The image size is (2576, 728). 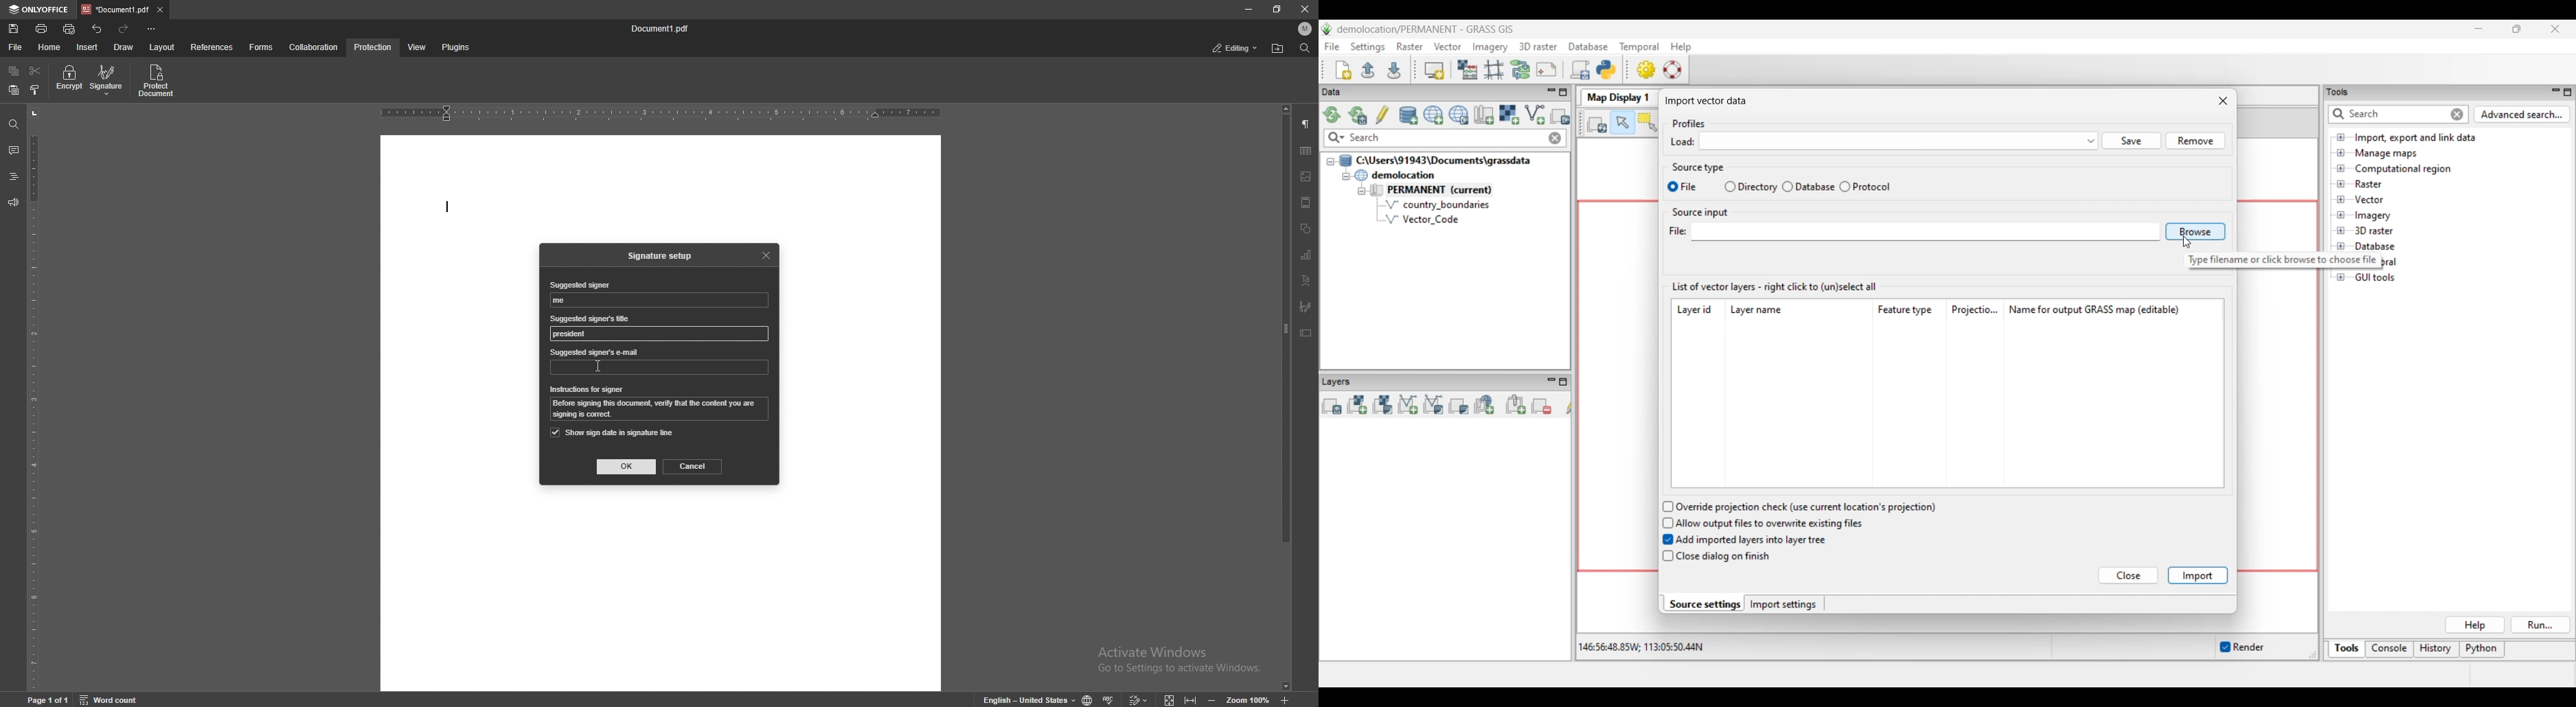 I want to click on table, so click(x=1306, y=151).